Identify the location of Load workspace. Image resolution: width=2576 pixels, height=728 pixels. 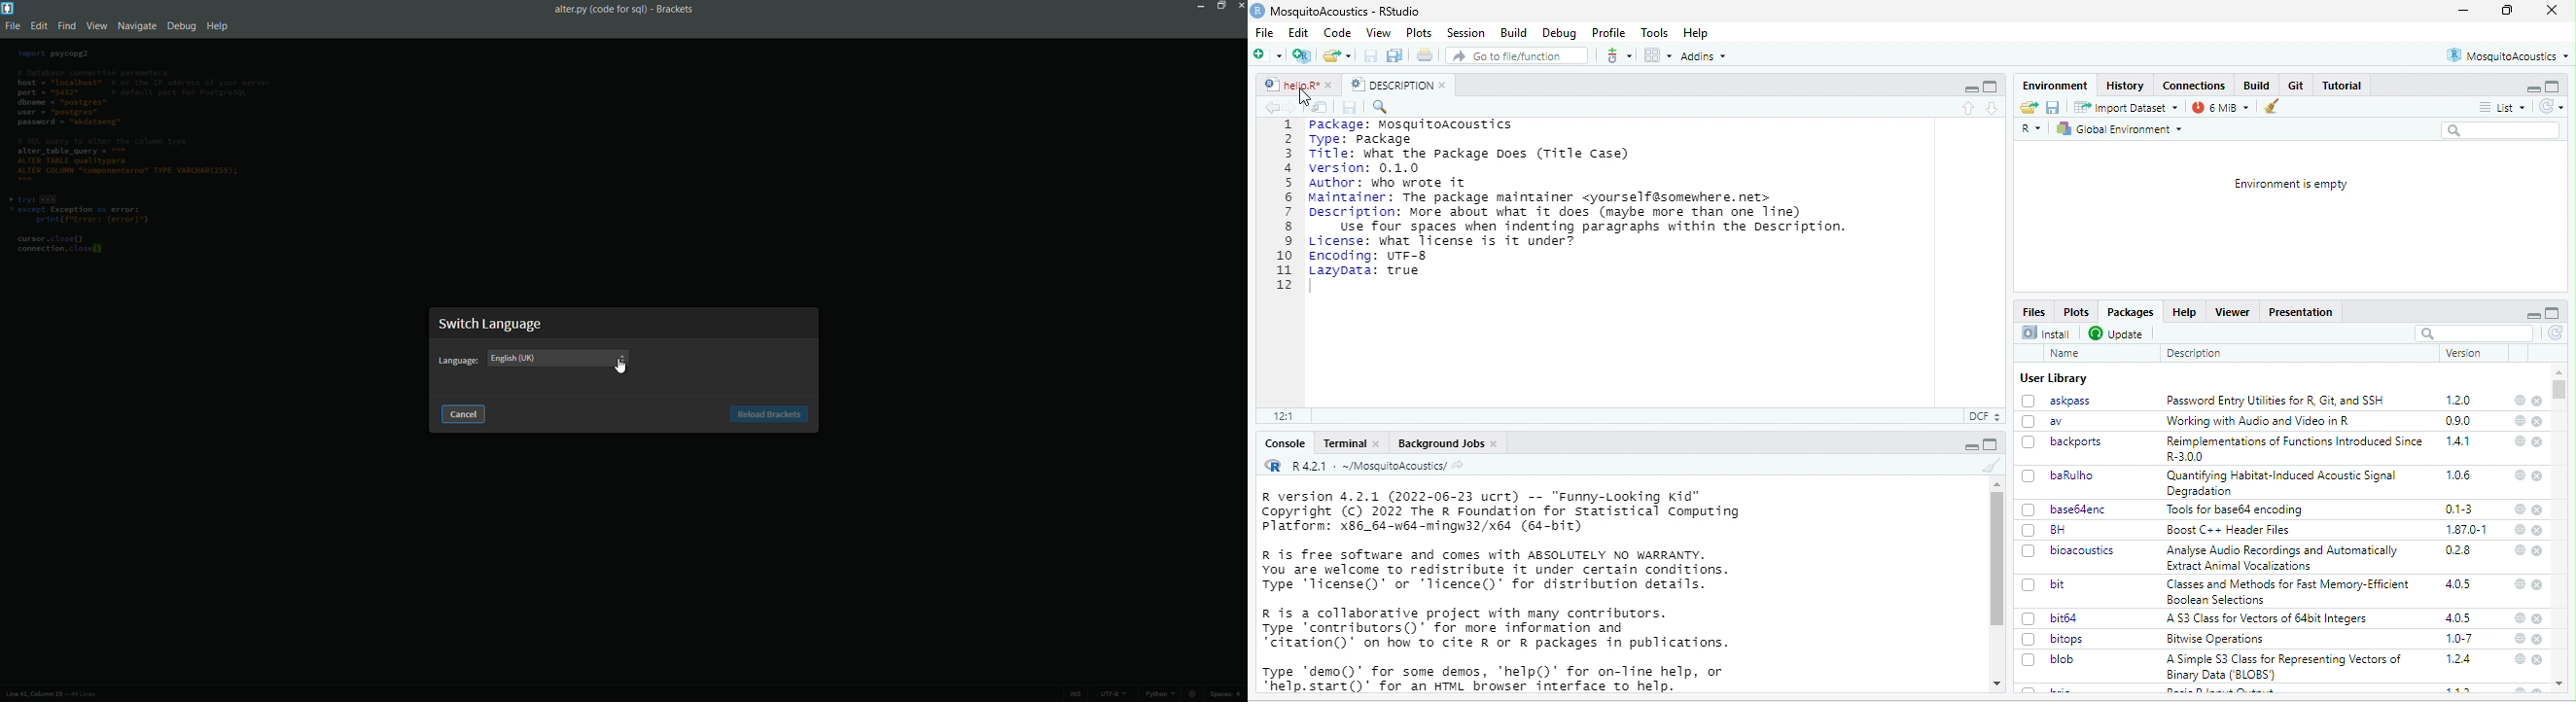
(2029, 107).